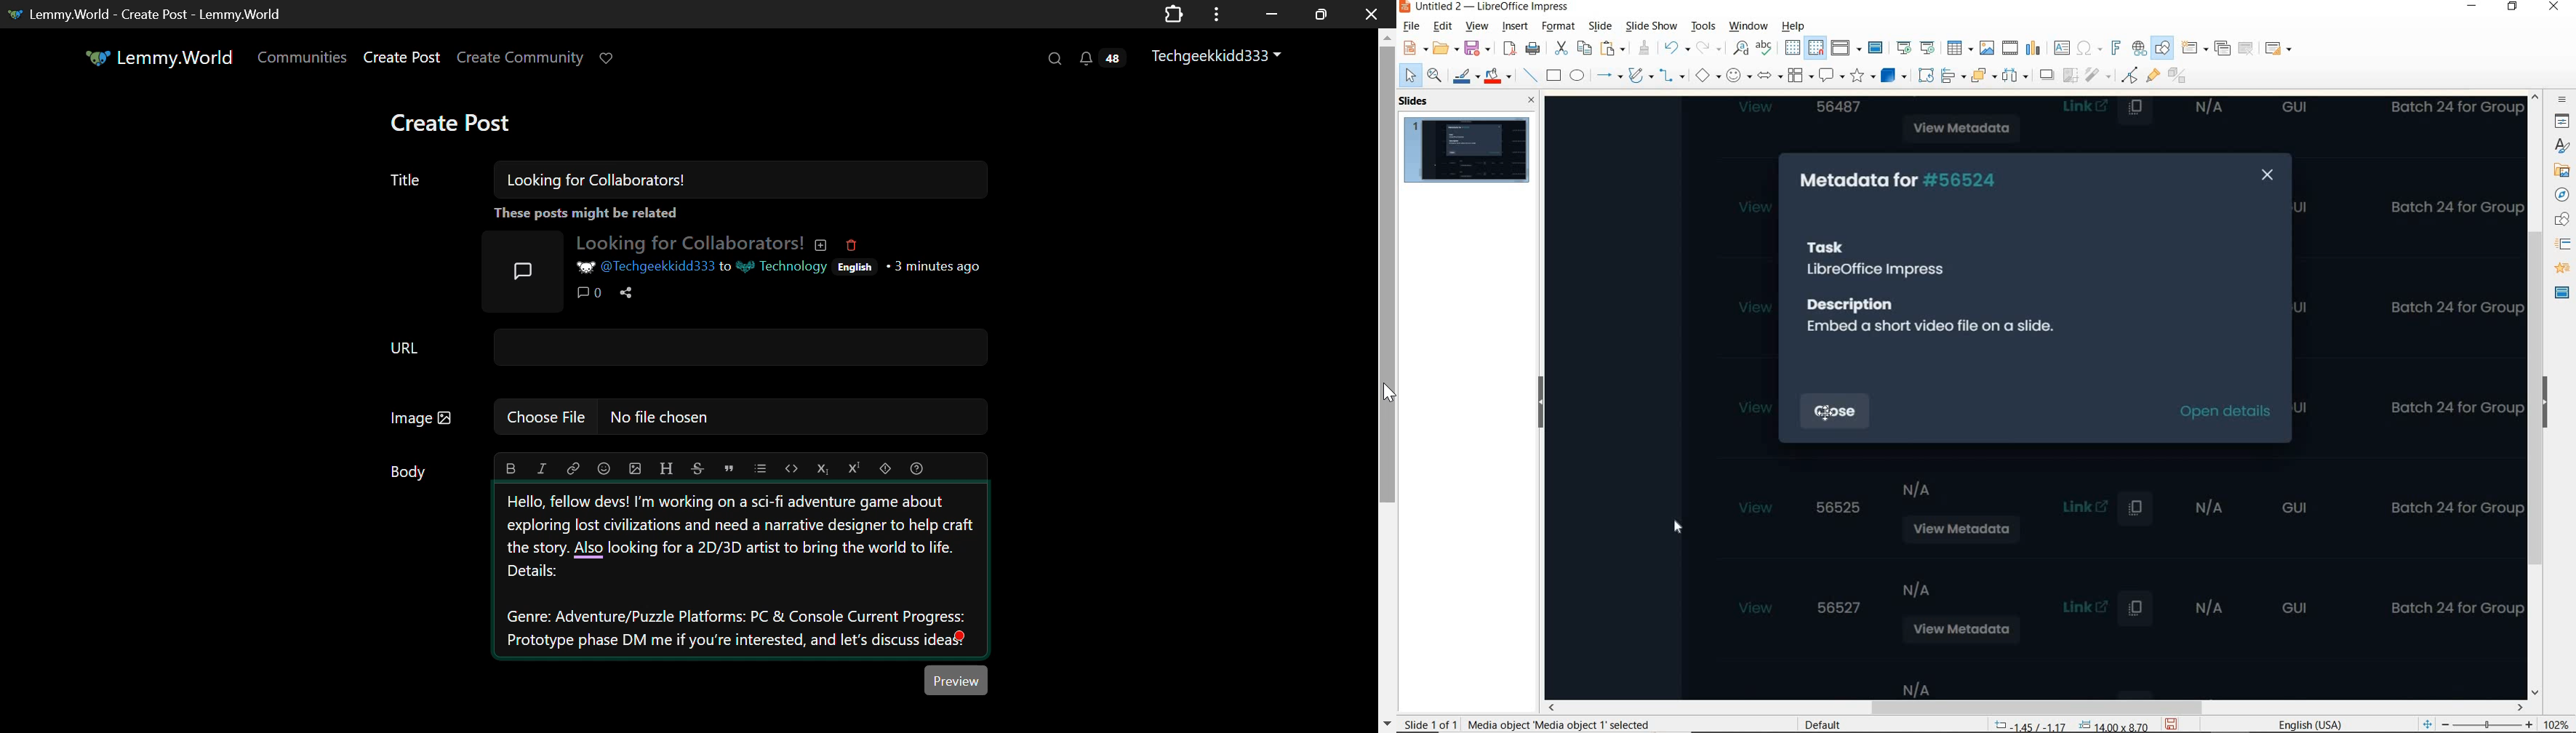 The height and width of the screenshot is (756, 2576). Describe the element at coordinates (1318, 14) in the screenshot. I see `Minimize Window` at that location.